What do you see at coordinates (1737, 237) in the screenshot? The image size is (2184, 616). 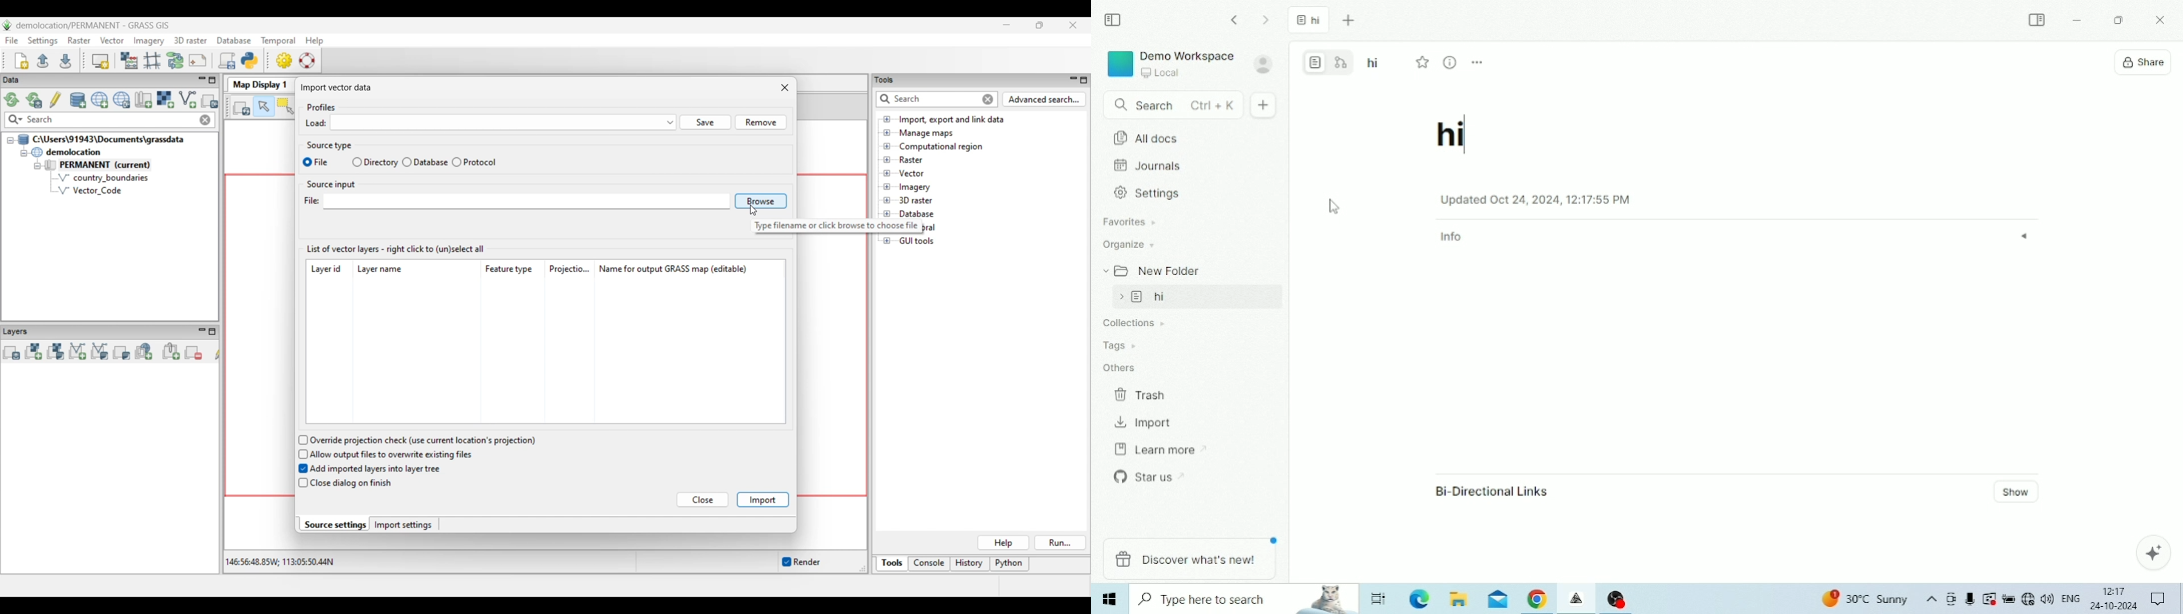 I see `Info` at bounding box center [1737, 237].